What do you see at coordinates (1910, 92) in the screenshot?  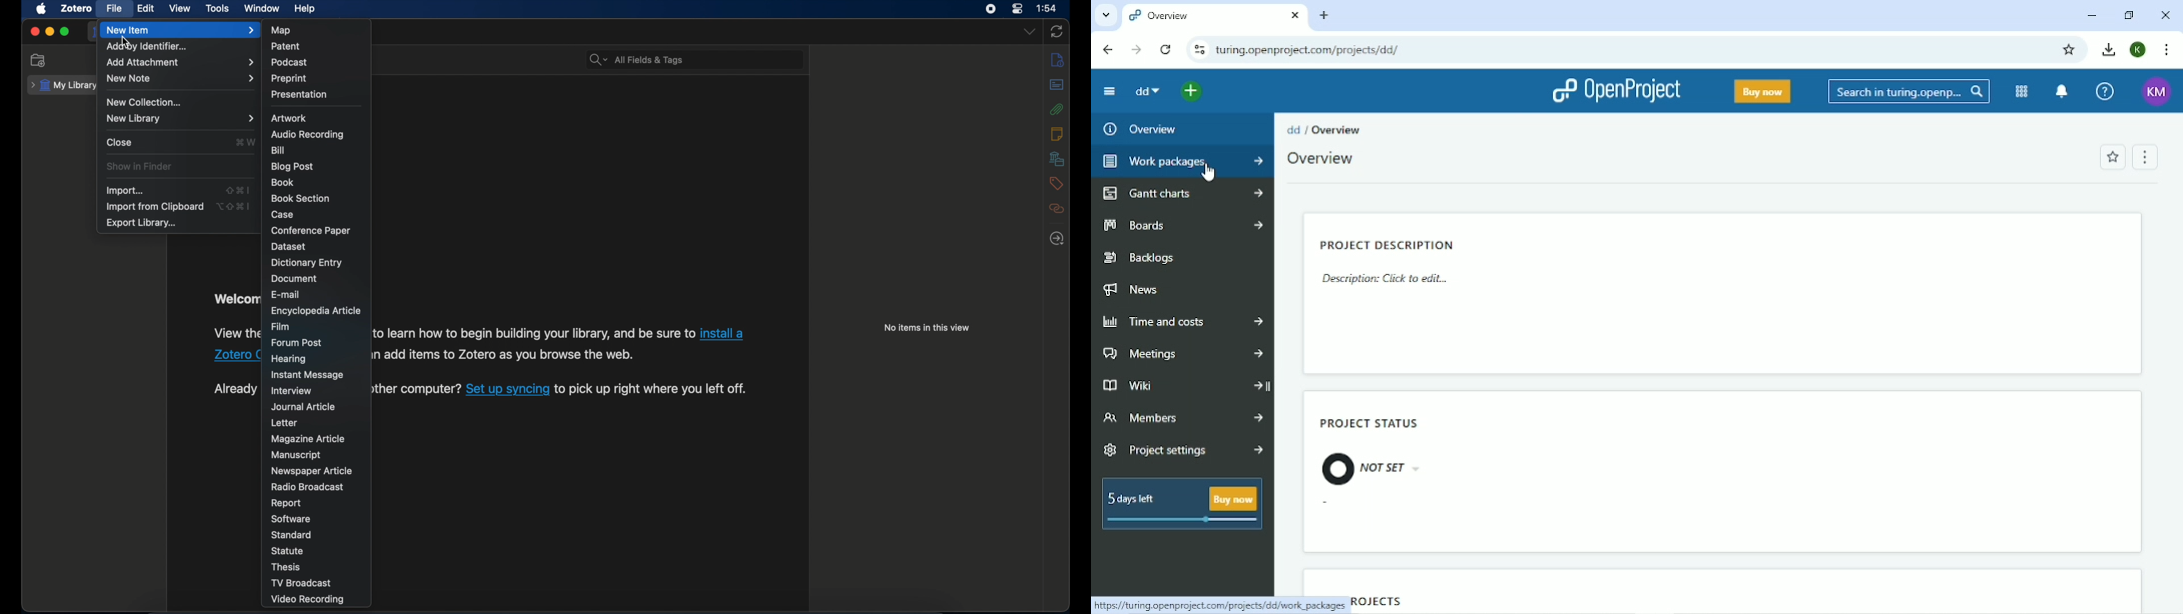 I see `Search` at bounding box center [1910, 92].